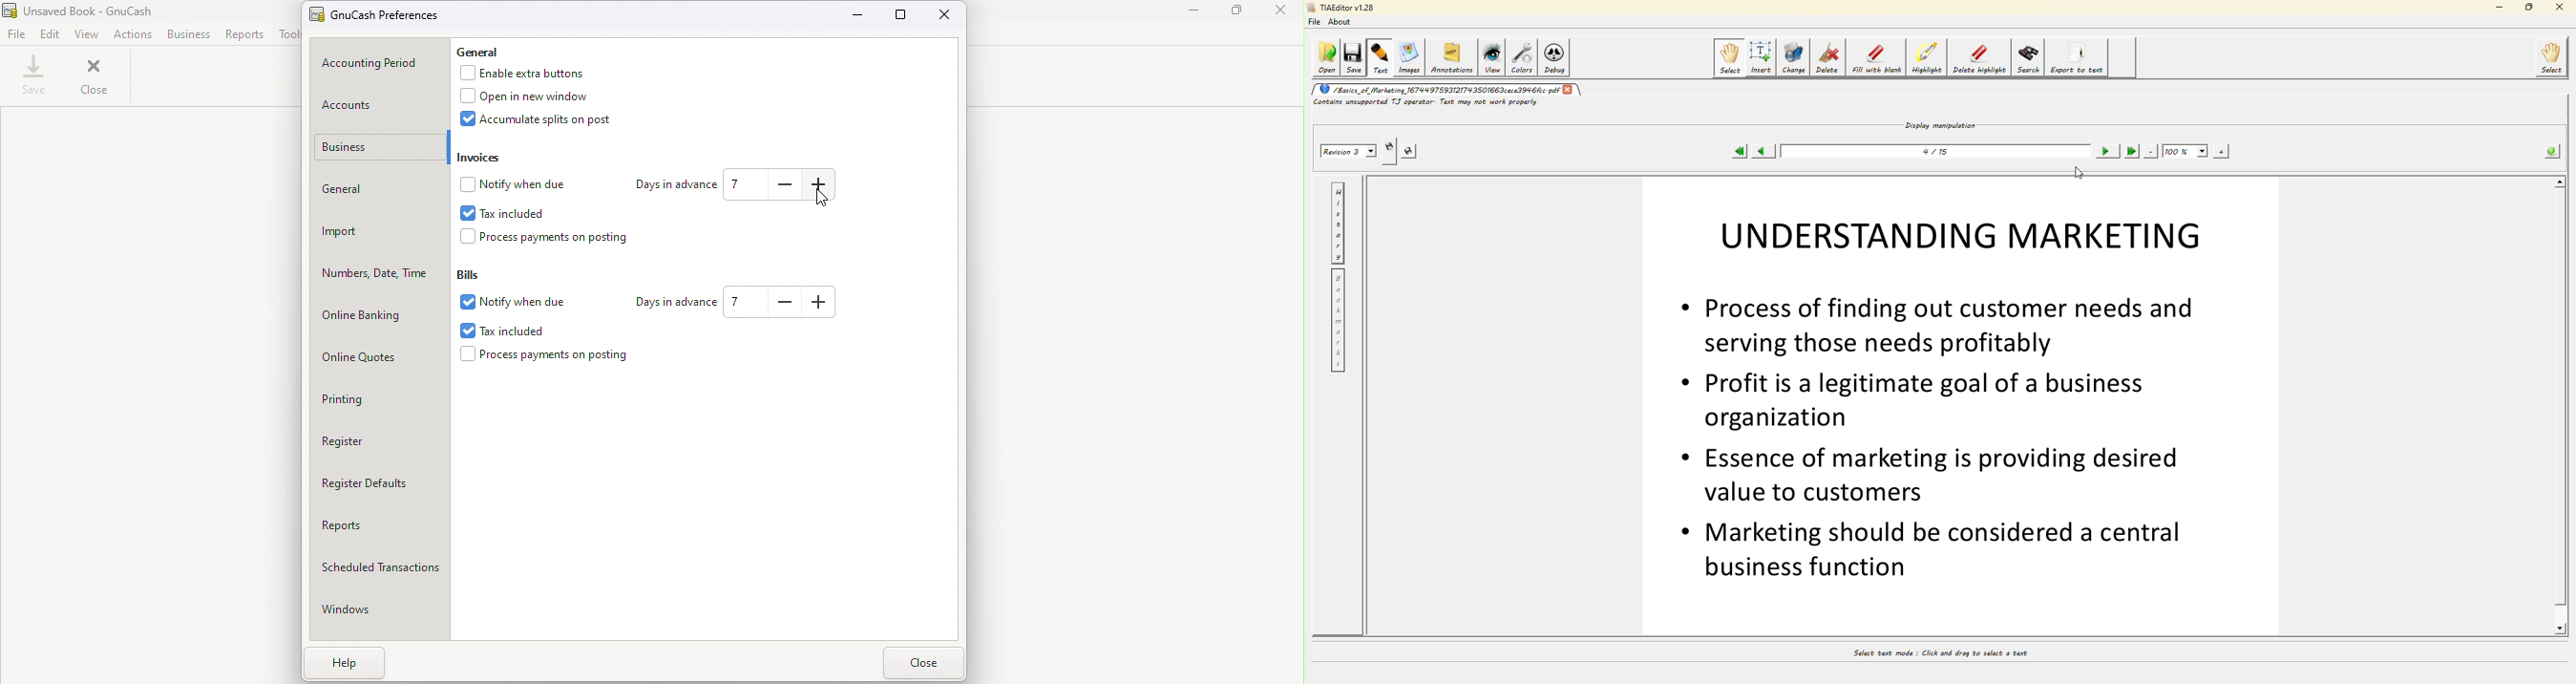 The height and width of the screenshot is (700, 2576). Describe the element at coordinates (923, 664) in the screenshot. I see `Close` at that location.